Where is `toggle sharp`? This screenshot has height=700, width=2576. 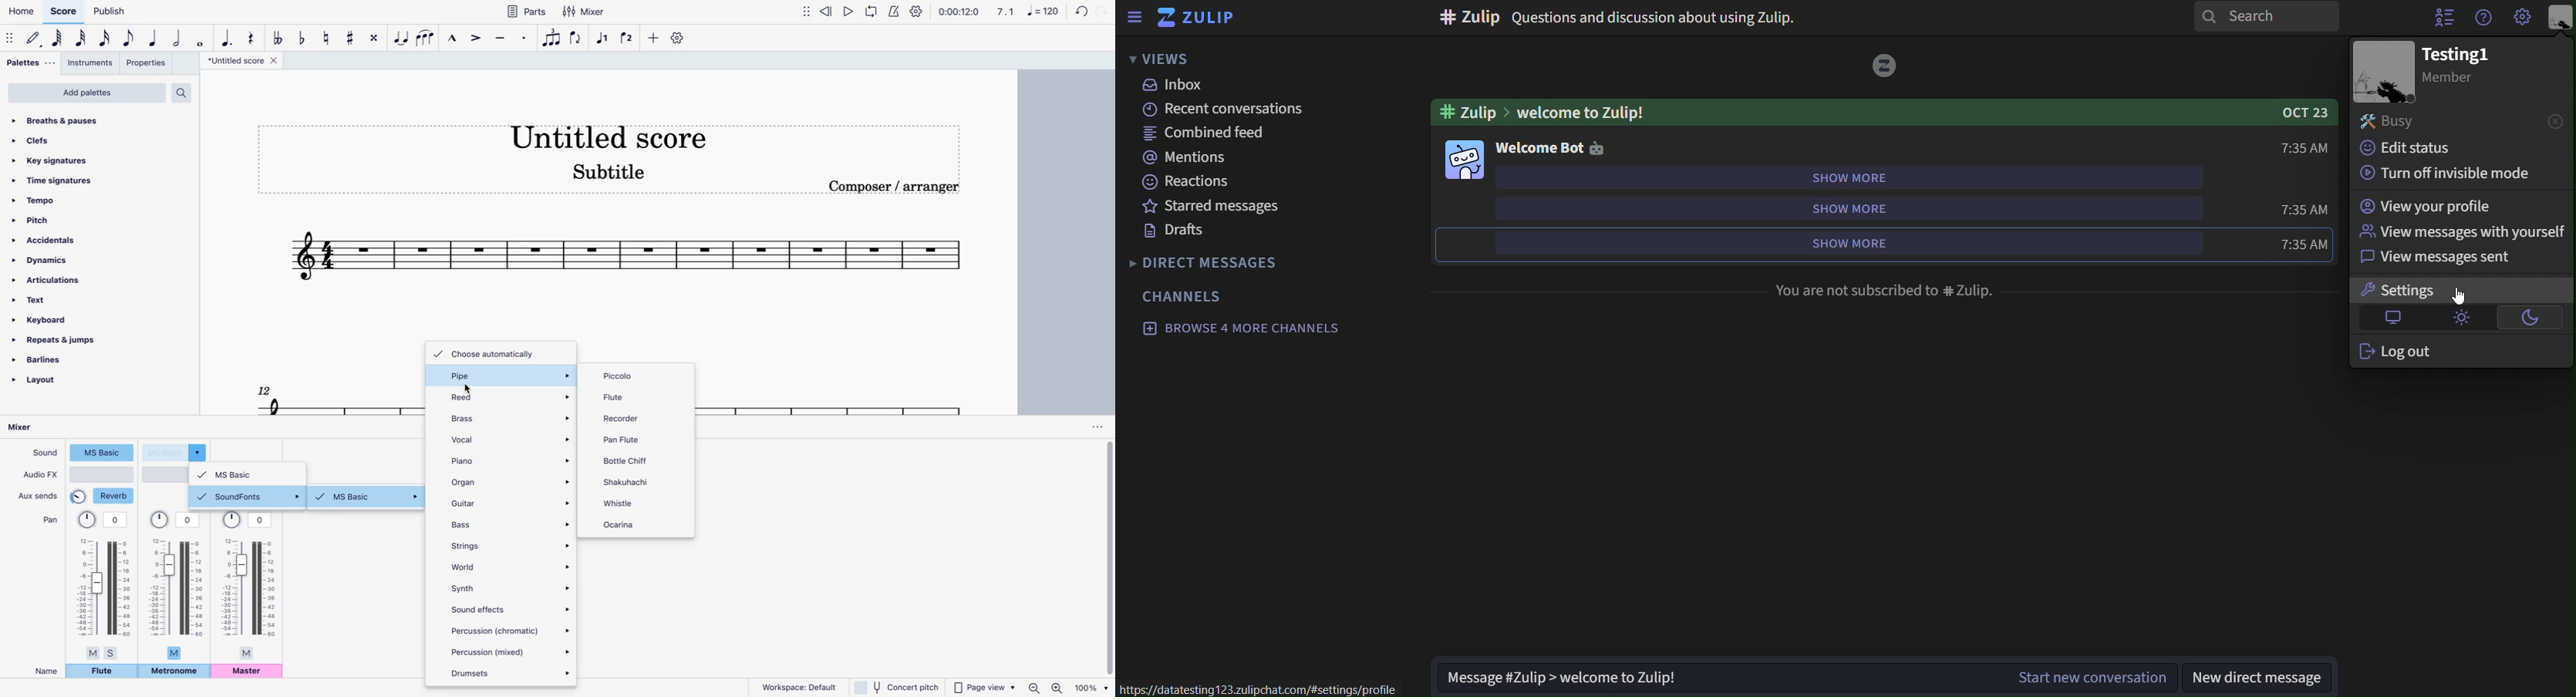 toggle sharp is located at coordinates (352, 40).